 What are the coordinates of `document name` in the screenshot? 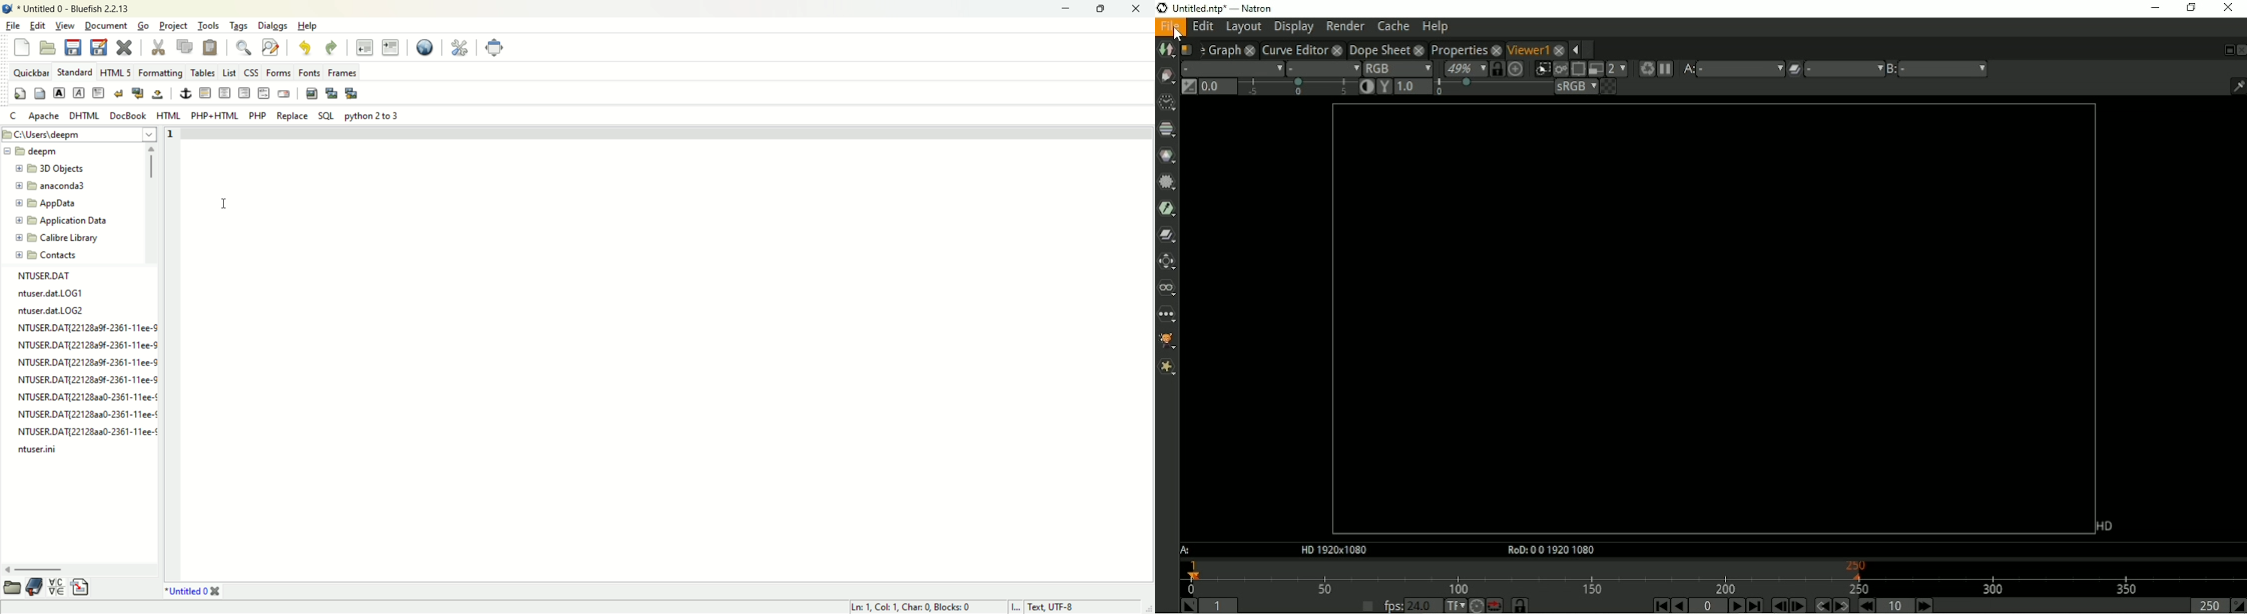 It's located at (78, 7).